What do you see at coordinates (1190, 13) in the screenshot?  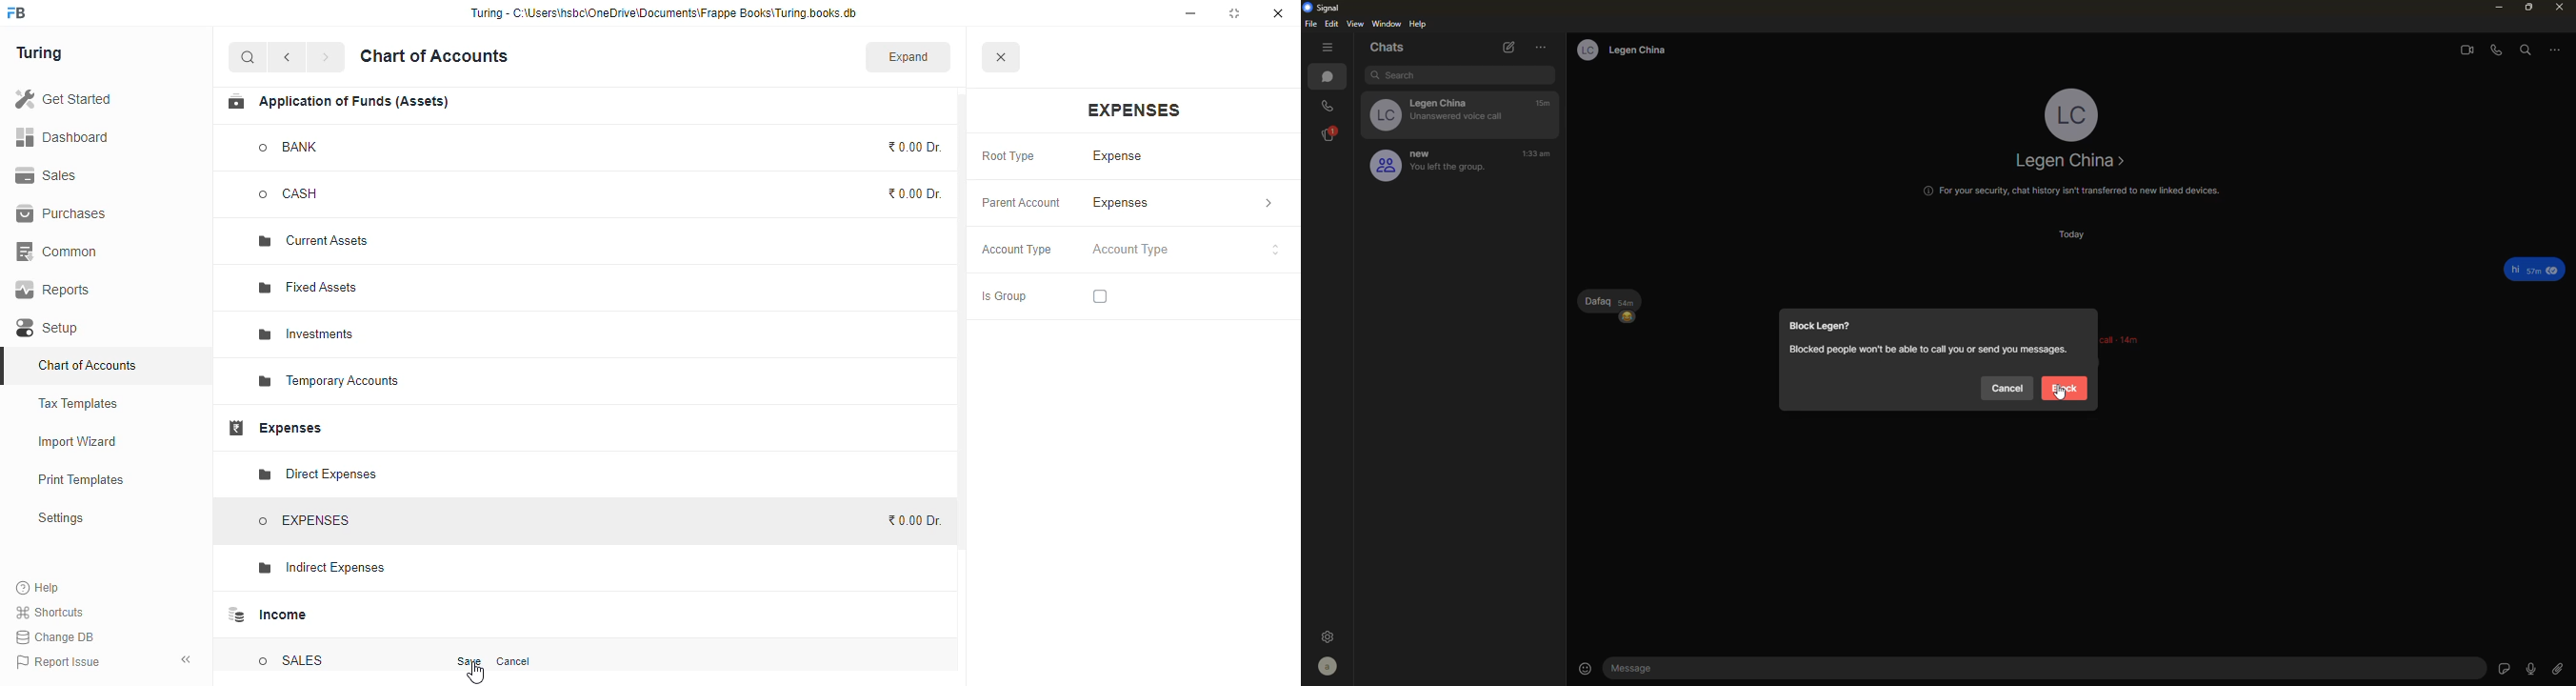 I see `minimize` at bounding box center [1190, 13].